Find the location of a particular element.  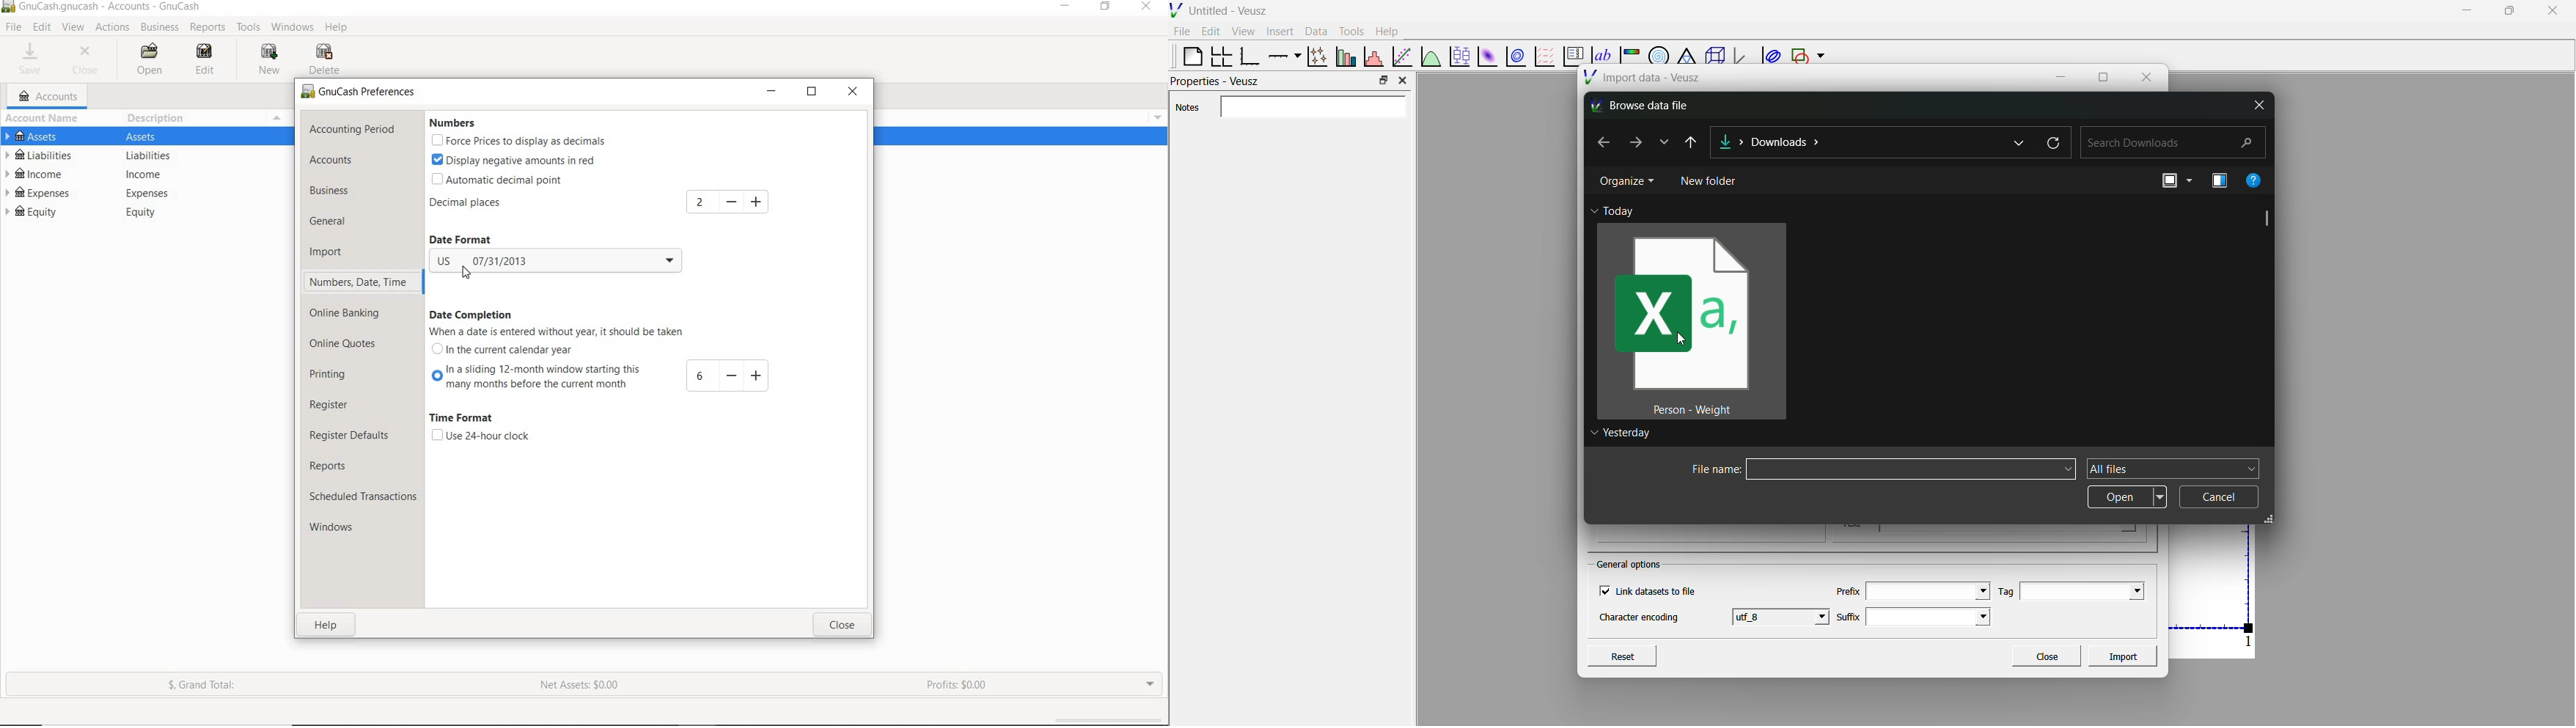

automatic decimal points is located at coordinates (499, 181).